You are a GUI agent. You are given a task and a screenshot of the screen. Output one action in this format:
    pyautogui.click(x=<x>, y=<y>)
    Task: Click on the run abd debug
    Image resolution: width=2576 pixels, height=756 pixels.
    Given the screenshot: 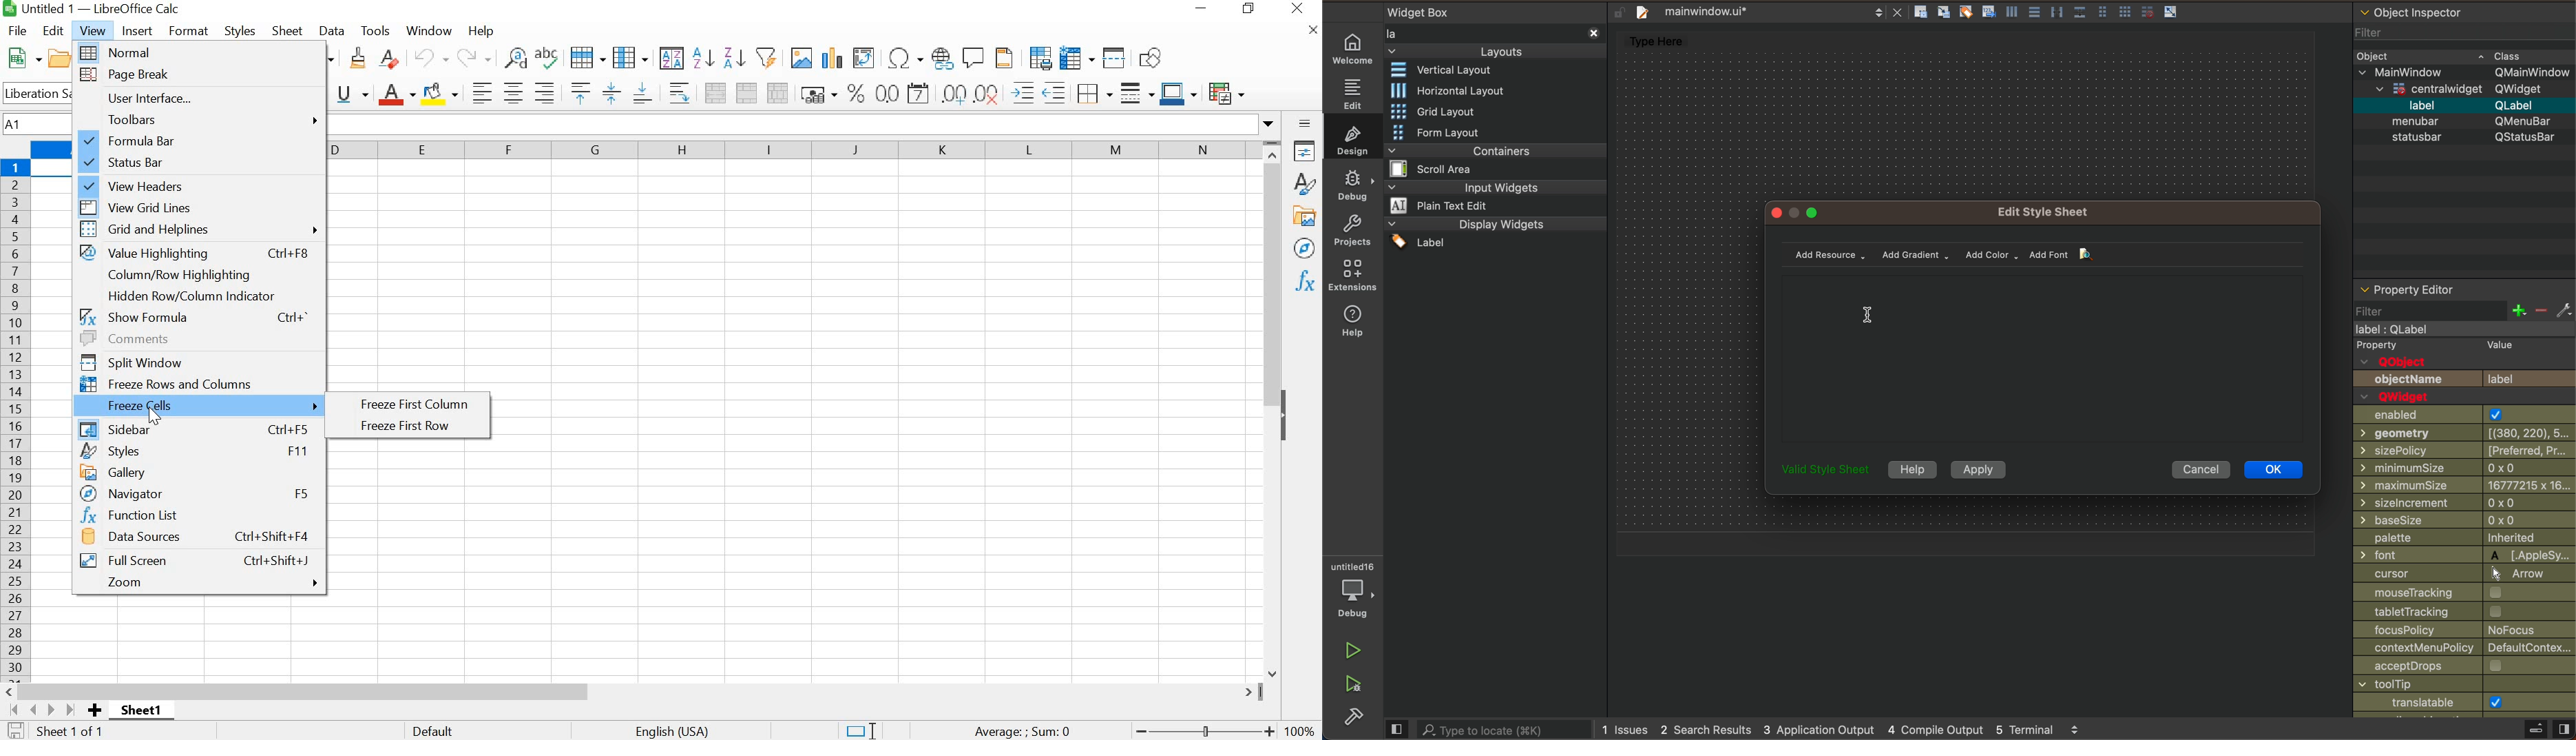 What is the action you would take?
    pyautogui.click(x=1358, y=690)
    